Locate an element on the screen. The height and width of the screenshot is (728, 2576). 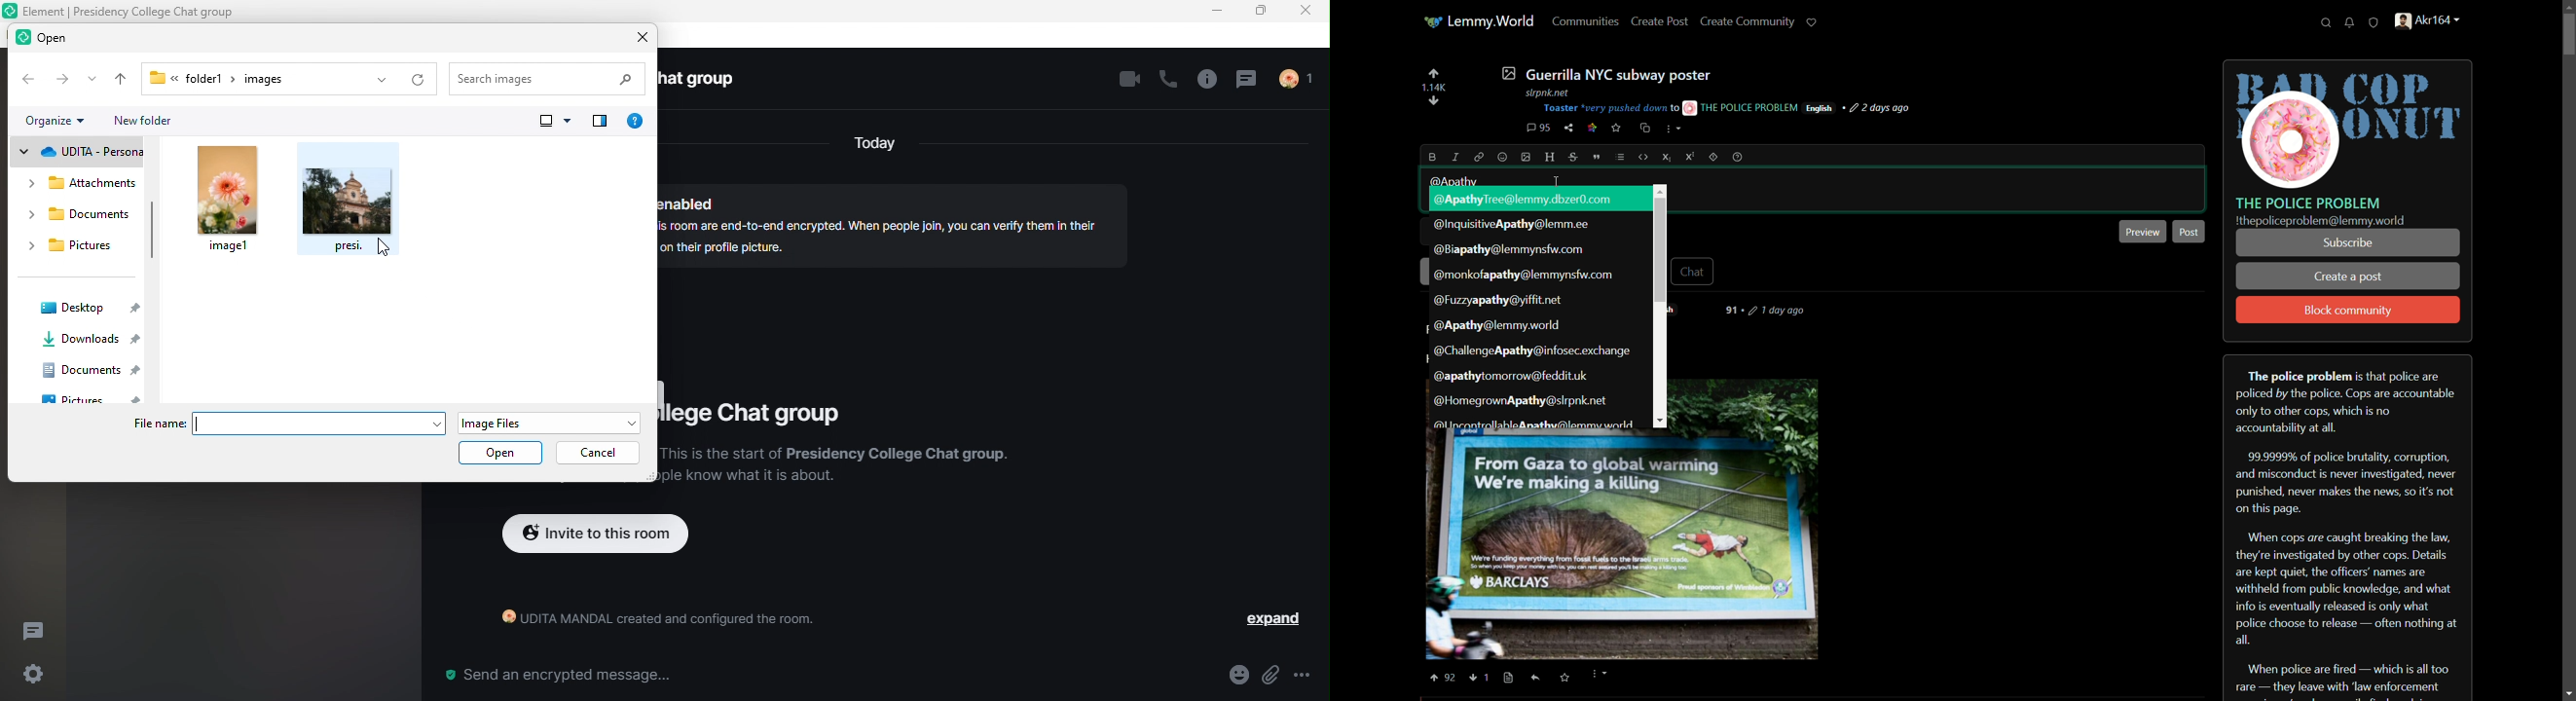
open is located at coordinates (55, 38).